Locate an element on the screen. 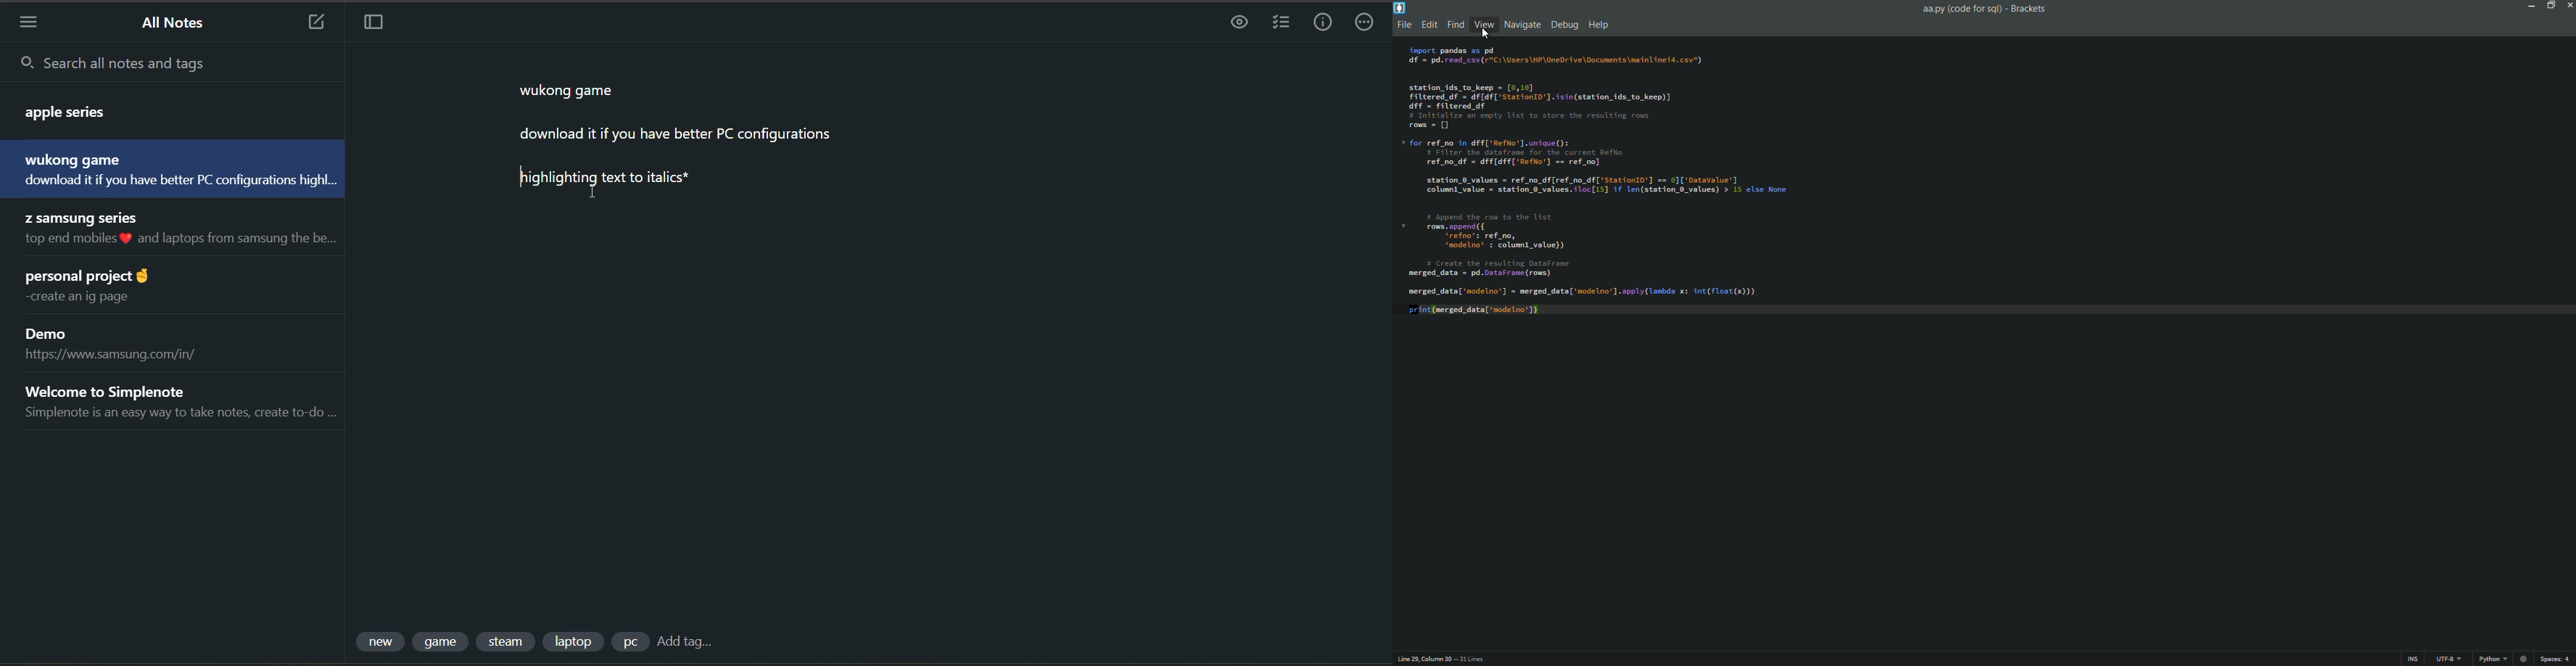 The width and height of the screenshot is (2576, 672). note title and preview is located at coordinates (127, 345).